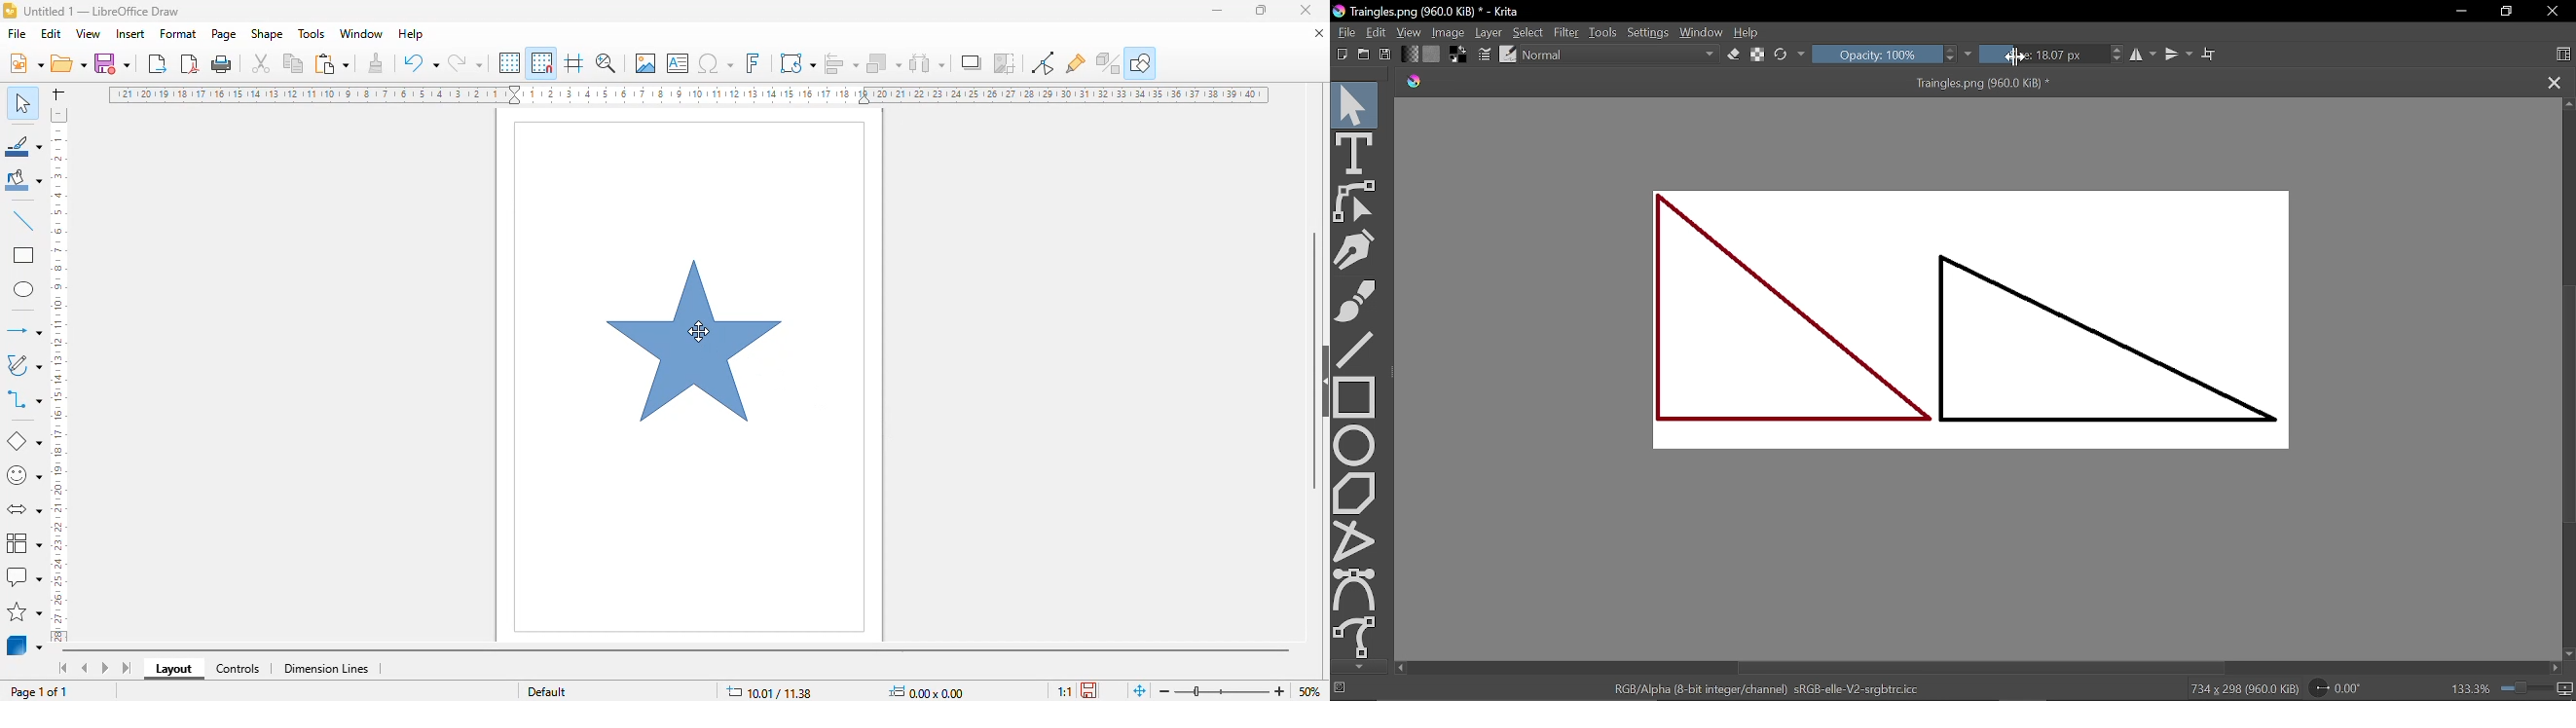 Image resolution: width=2576 pixels, height=728 pixels. Describe the element at coordinates (23, 222) in the screenshot. I see `insert line` at that location.